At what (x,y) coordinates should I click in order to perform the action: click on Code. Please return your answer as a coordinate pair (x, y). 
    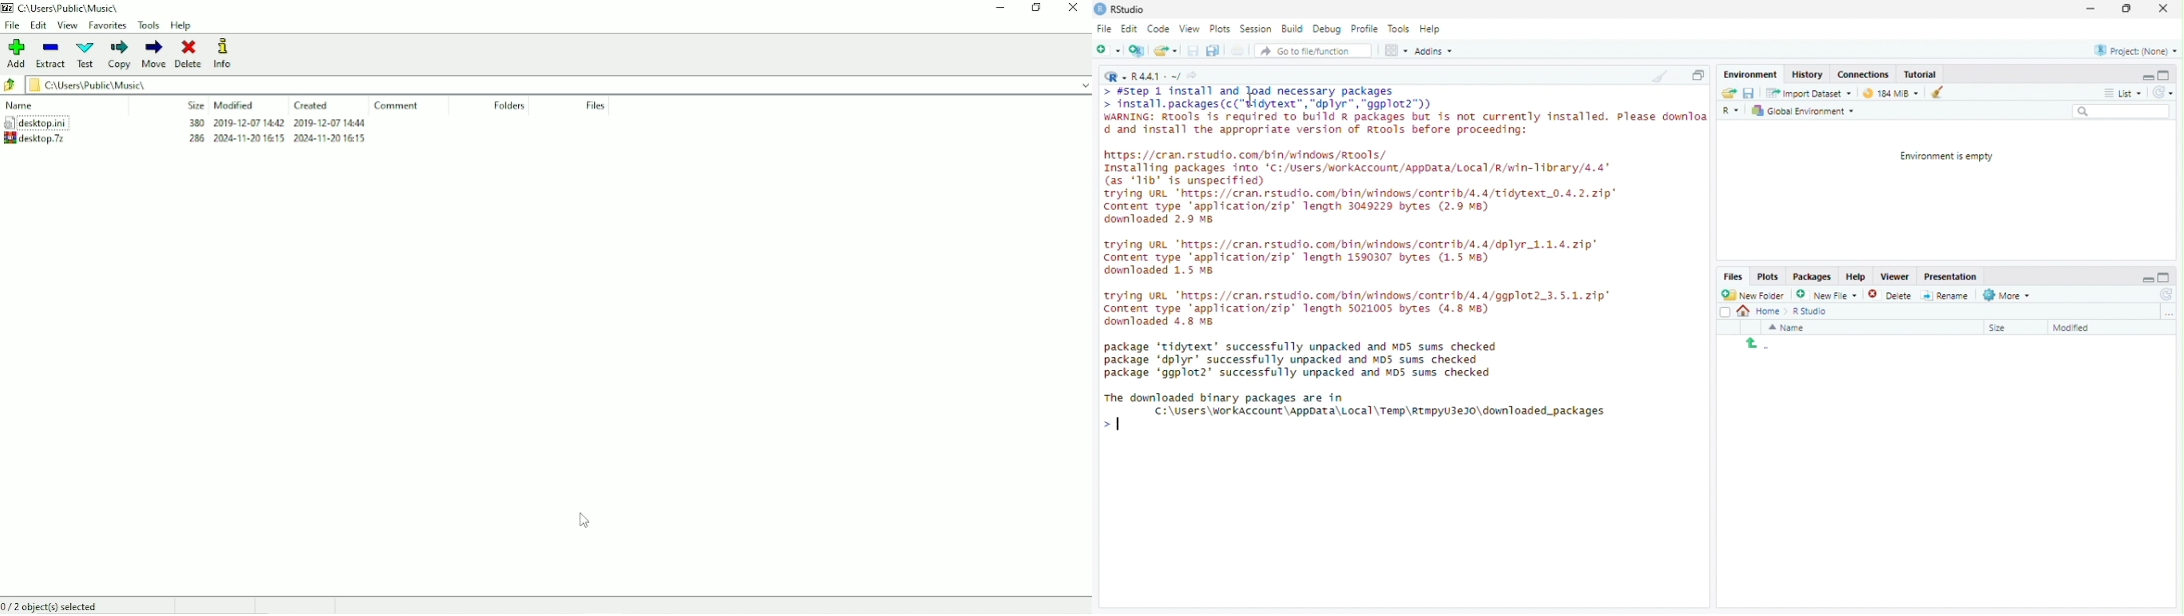
    Looking at the image, I should click on (1159, 28).